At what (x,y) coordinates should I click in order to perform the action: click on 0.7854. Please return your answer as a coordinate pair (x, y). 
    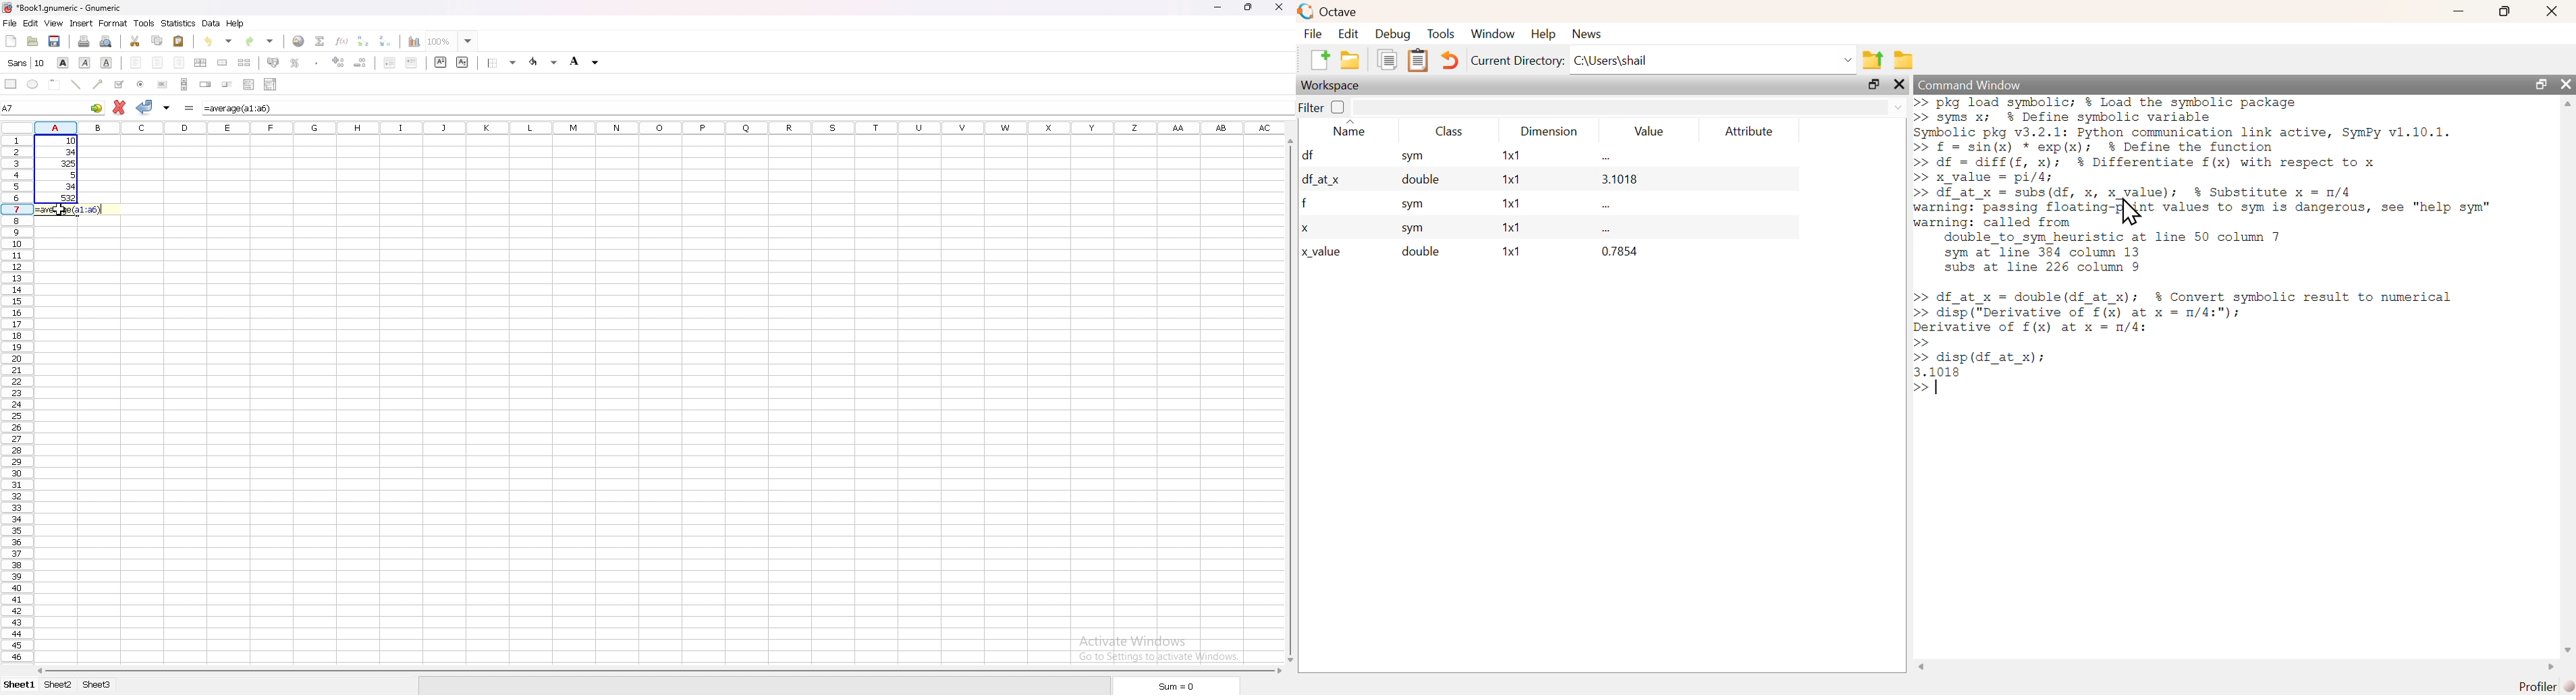
    Looking at the image, I should click on (1620, 251).